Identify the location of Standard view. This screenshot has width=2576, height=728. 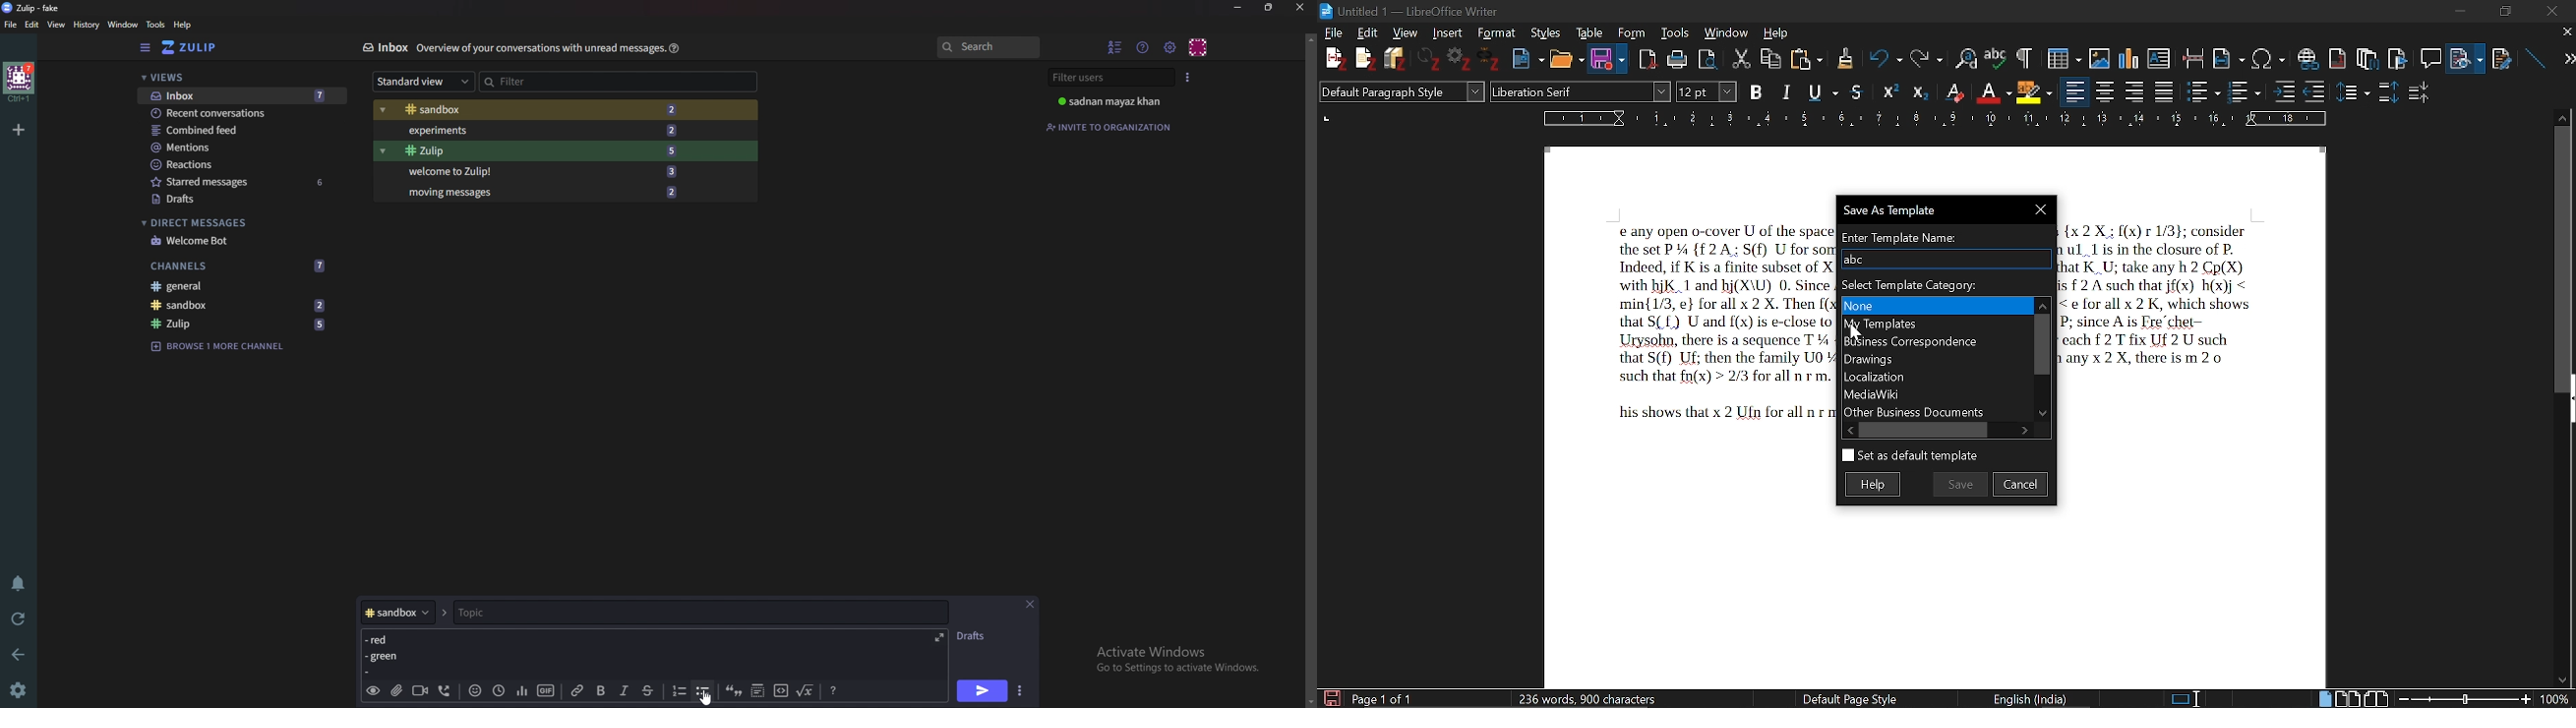
(424, 80).